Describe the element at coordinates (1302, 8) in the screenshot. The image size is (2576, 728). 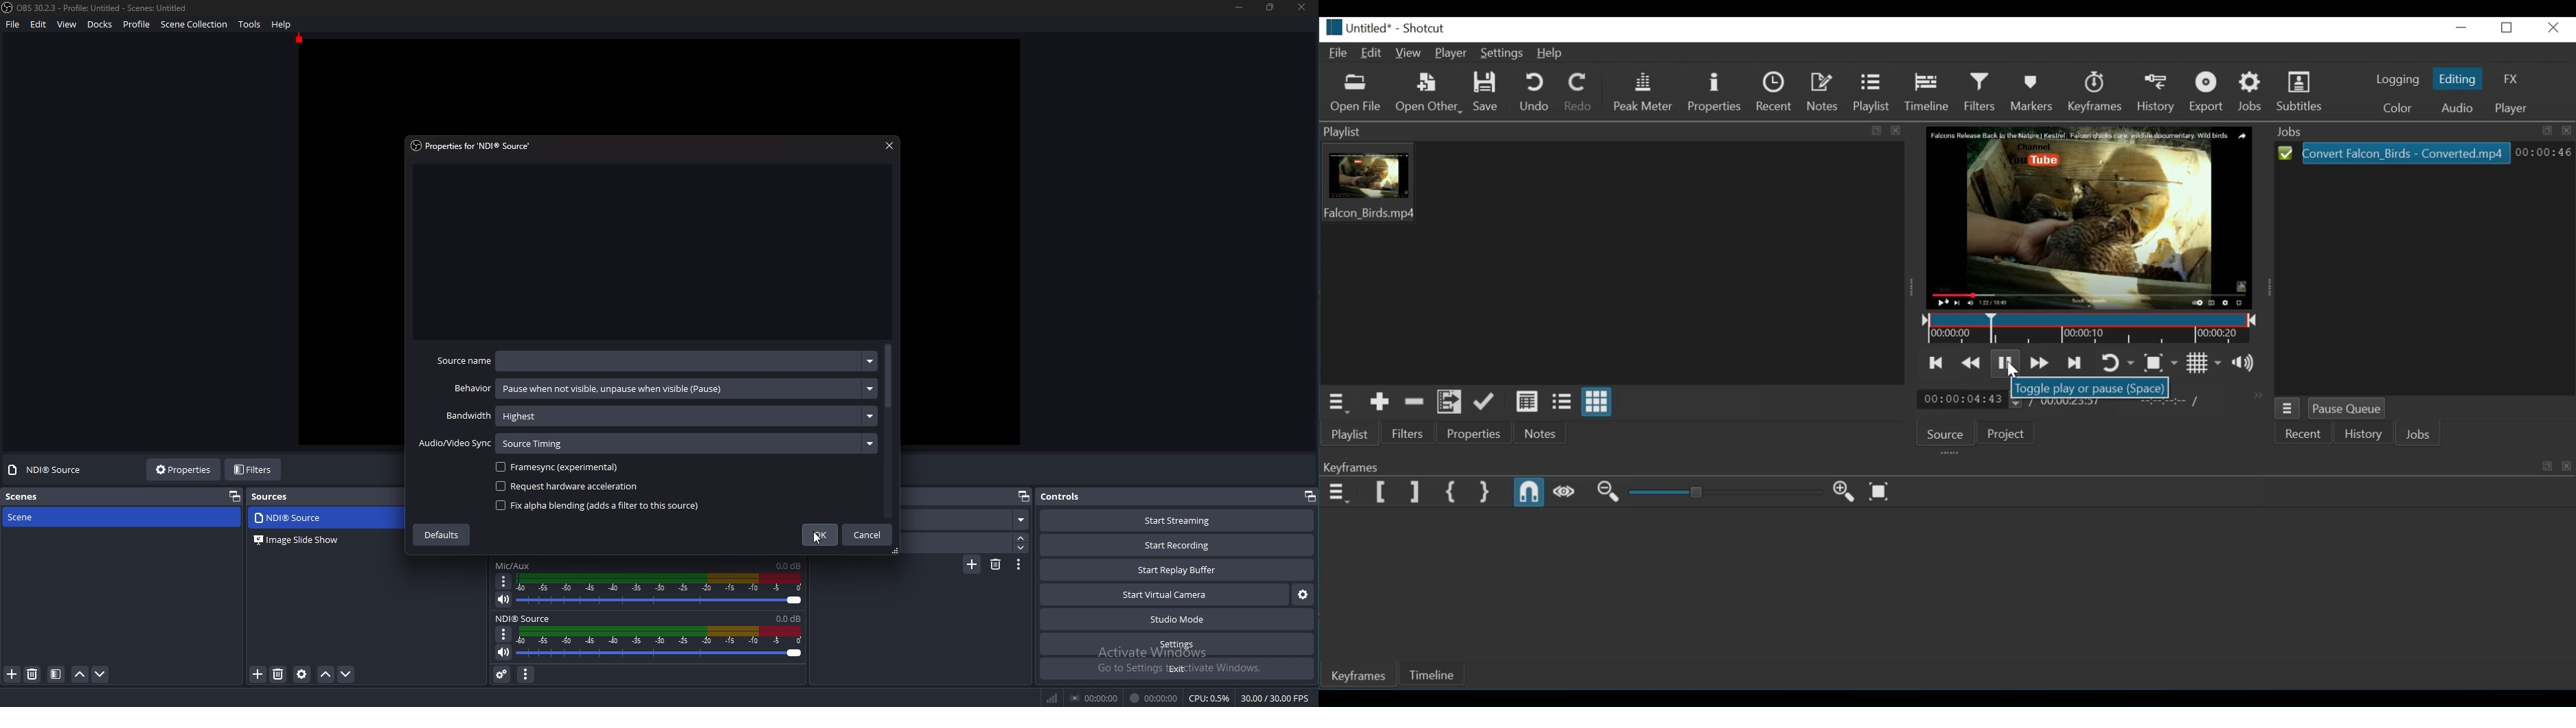
I see `close` at that location.